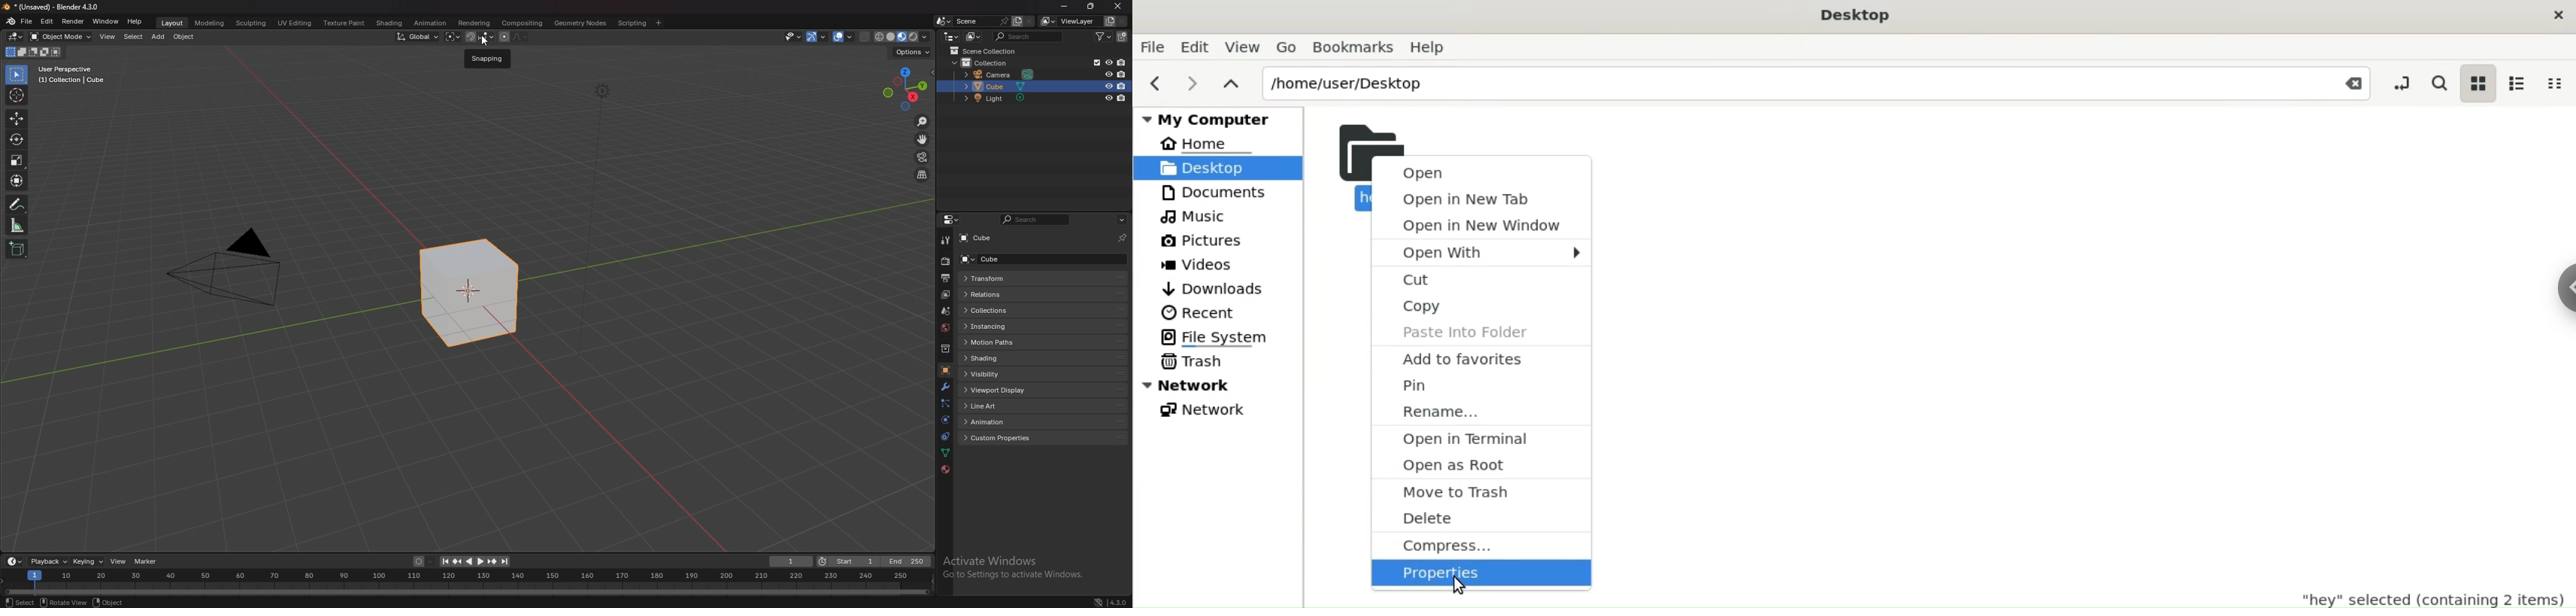 The height and width of the screenshot is (616, 2576). What do you see at coordinates (1017, 21) in the screenshot?
I see `add scene` at bounding box center [1017, 21].